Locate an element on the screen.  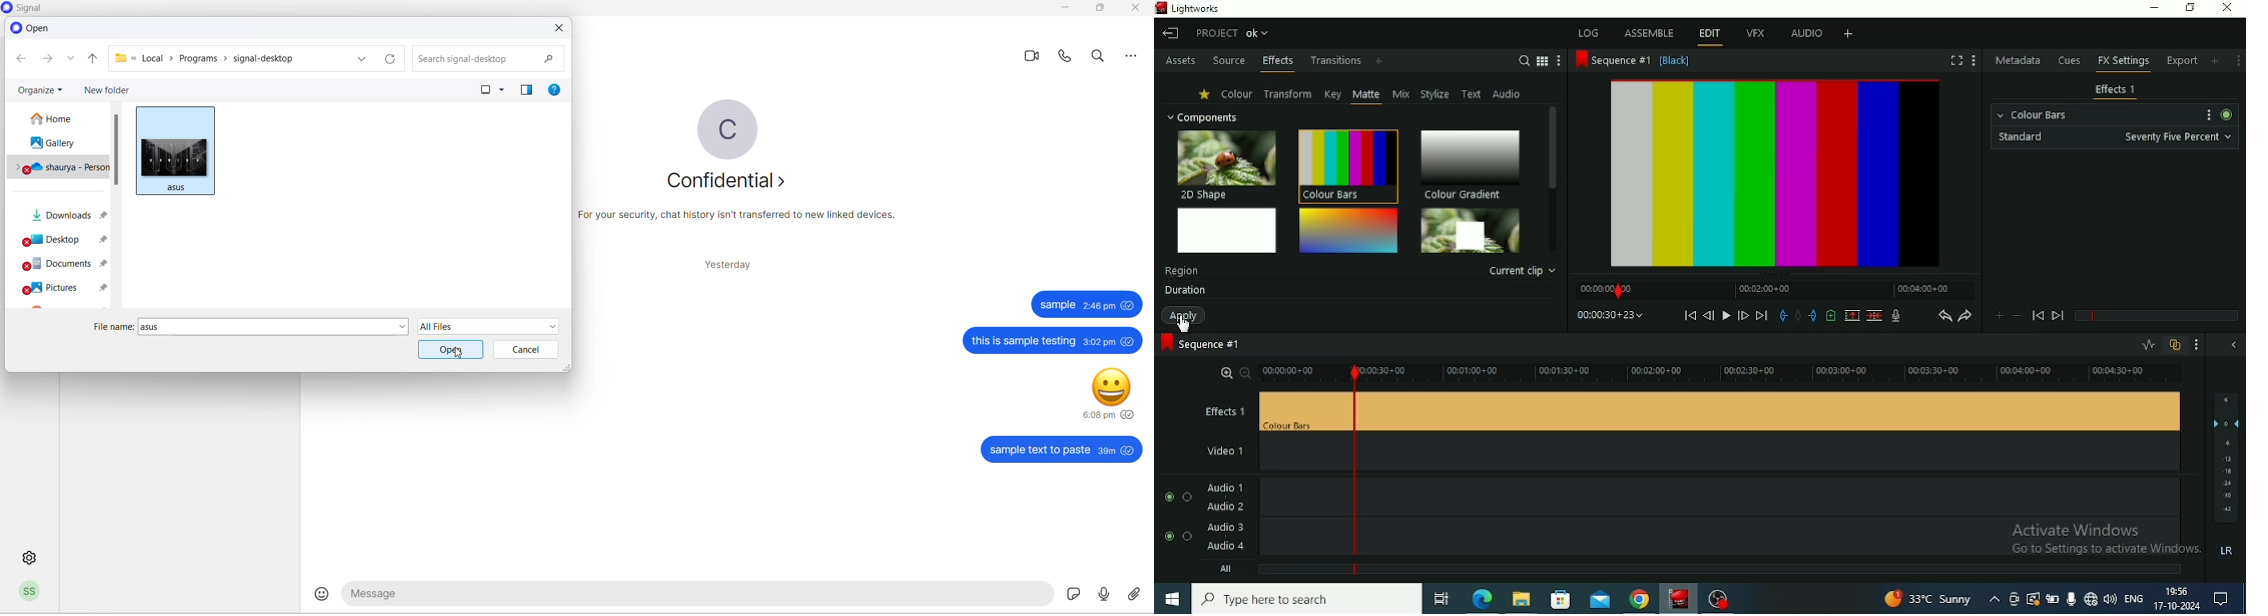
FX Settings is located at coordinates (2123, 63).